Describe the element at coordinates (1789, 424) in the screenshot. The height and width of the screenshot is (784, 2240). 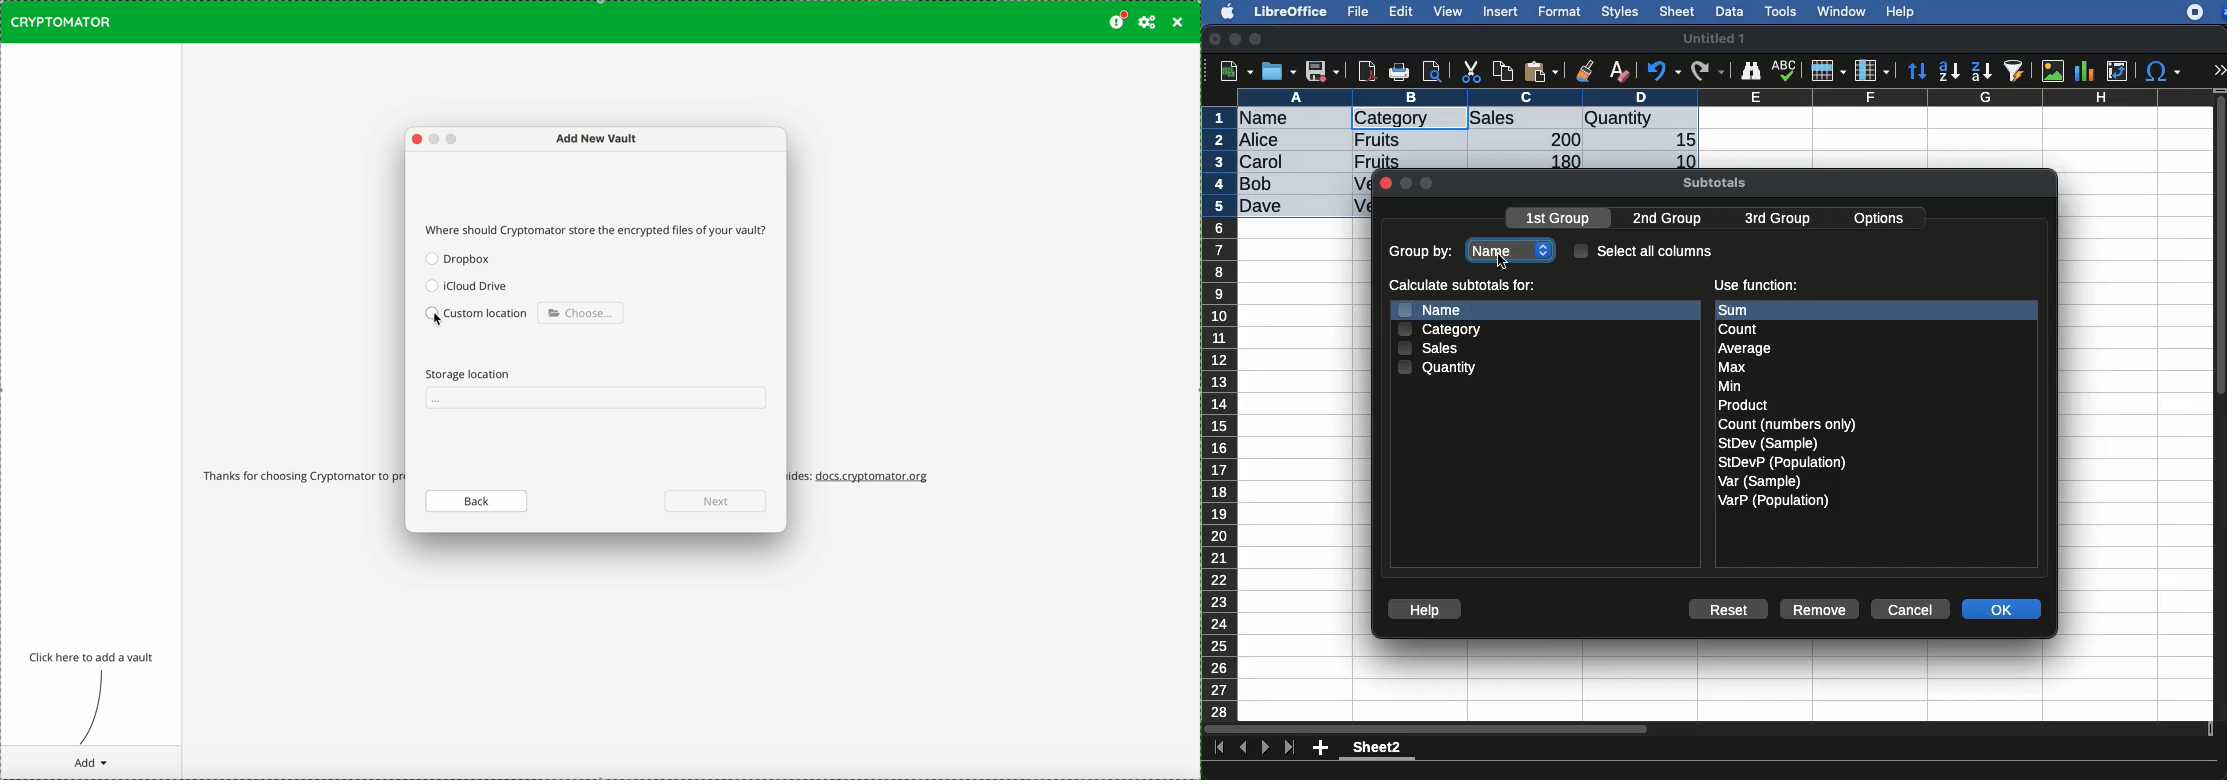
I see `Count (numbers only)` at that location.